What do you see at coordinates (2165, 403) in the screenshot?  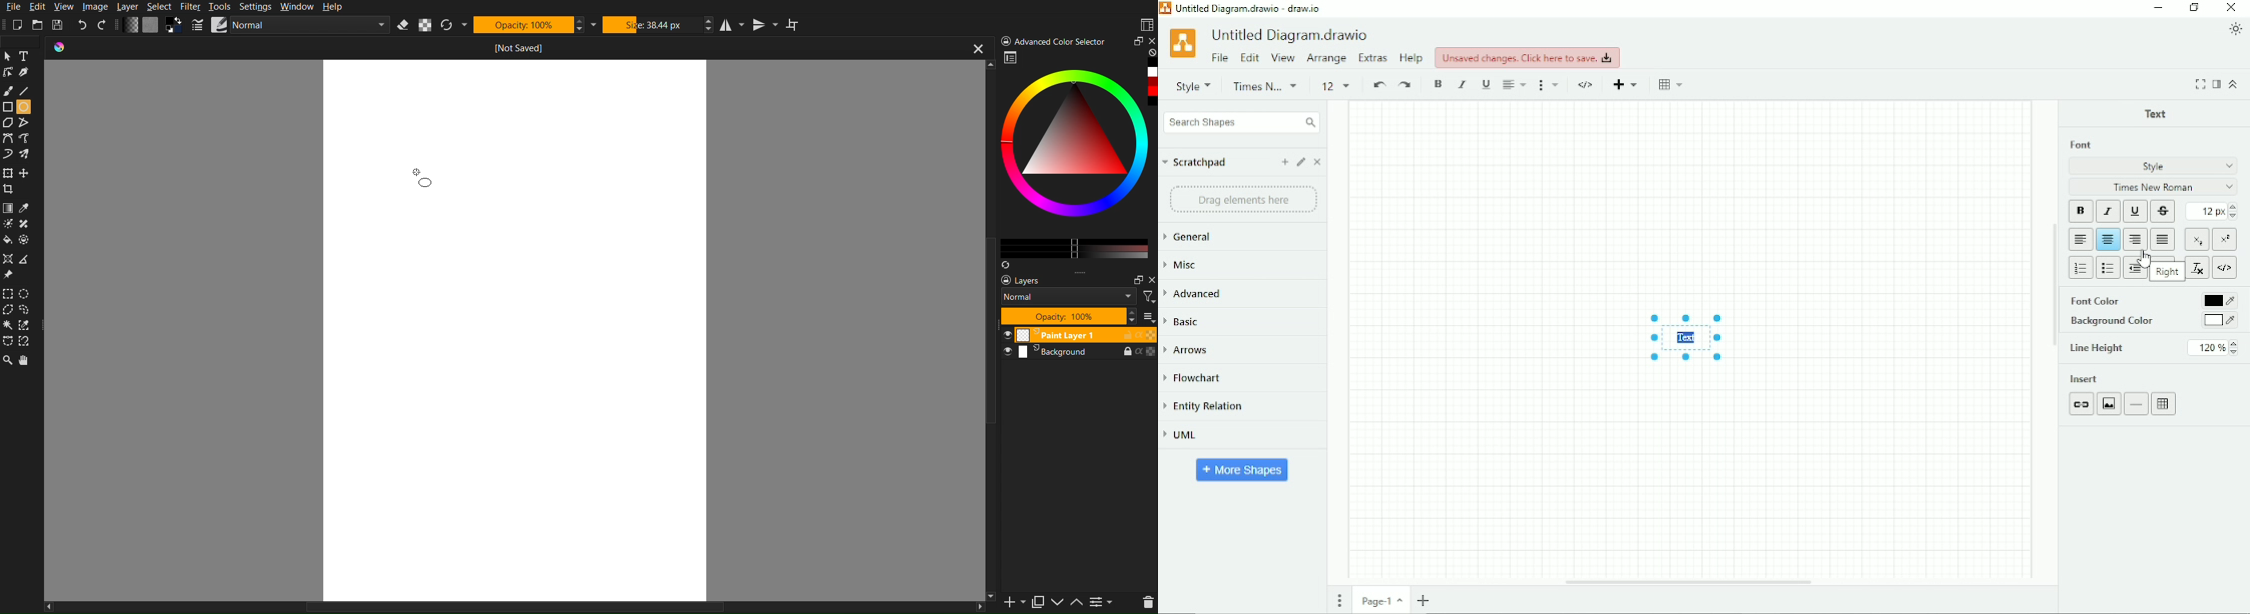 I see `Table` at bounding box center [2165, 403].